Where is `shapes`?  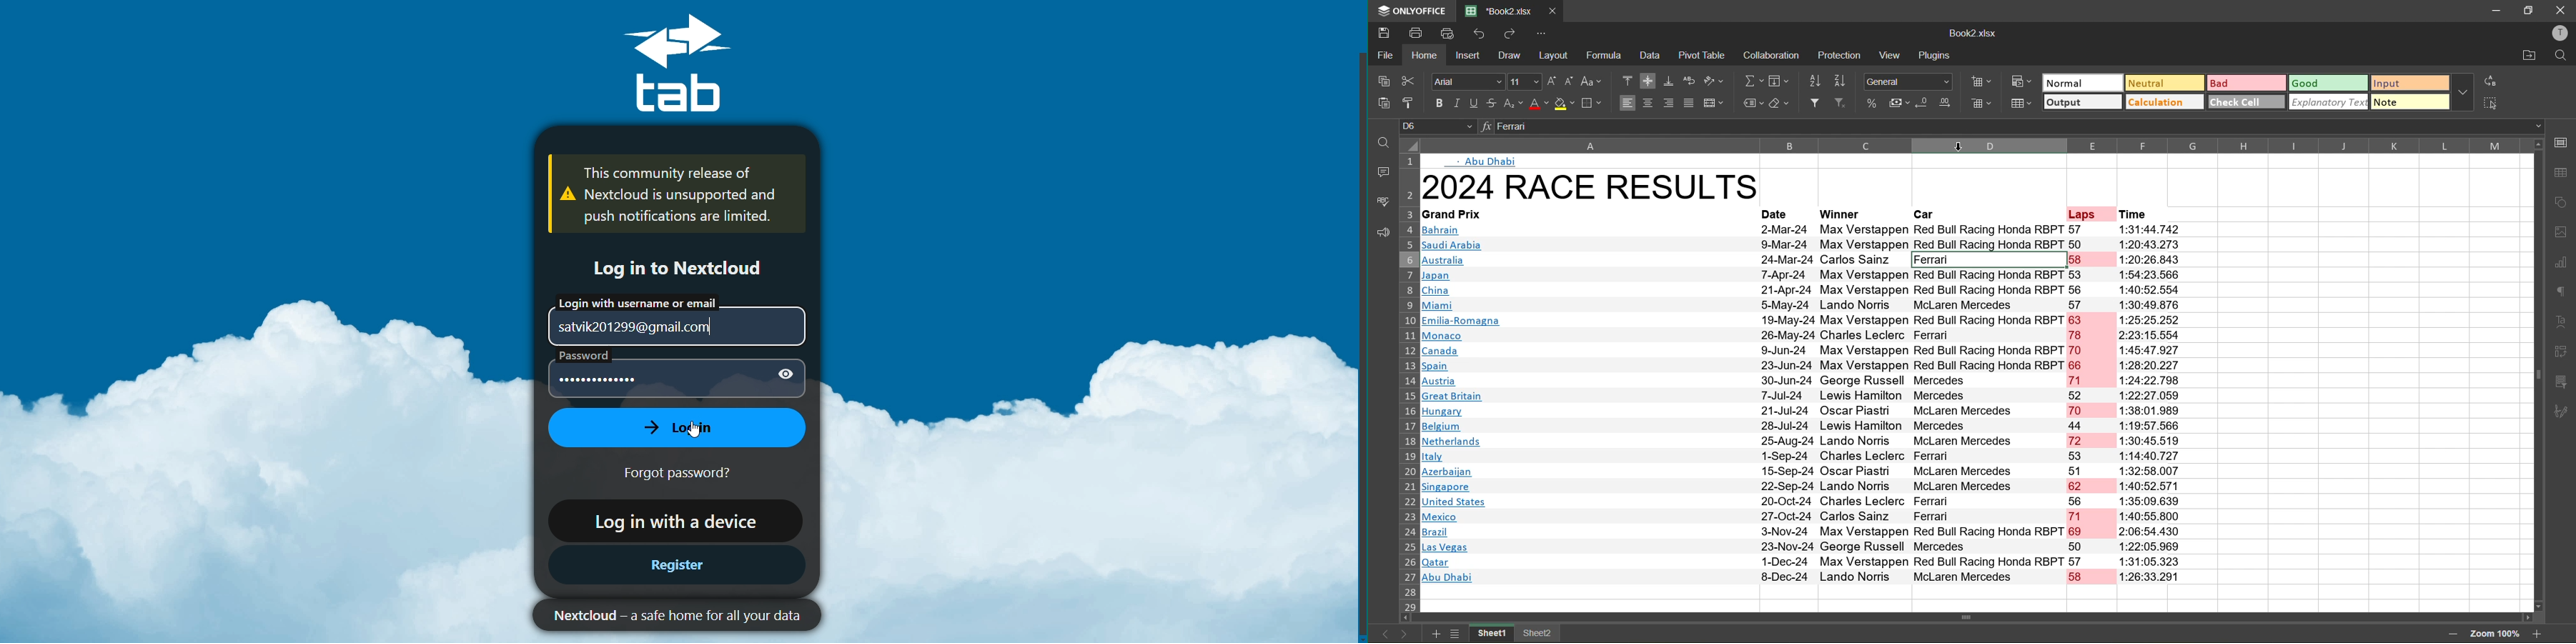 shapes is located at coordinates (2565, 204).